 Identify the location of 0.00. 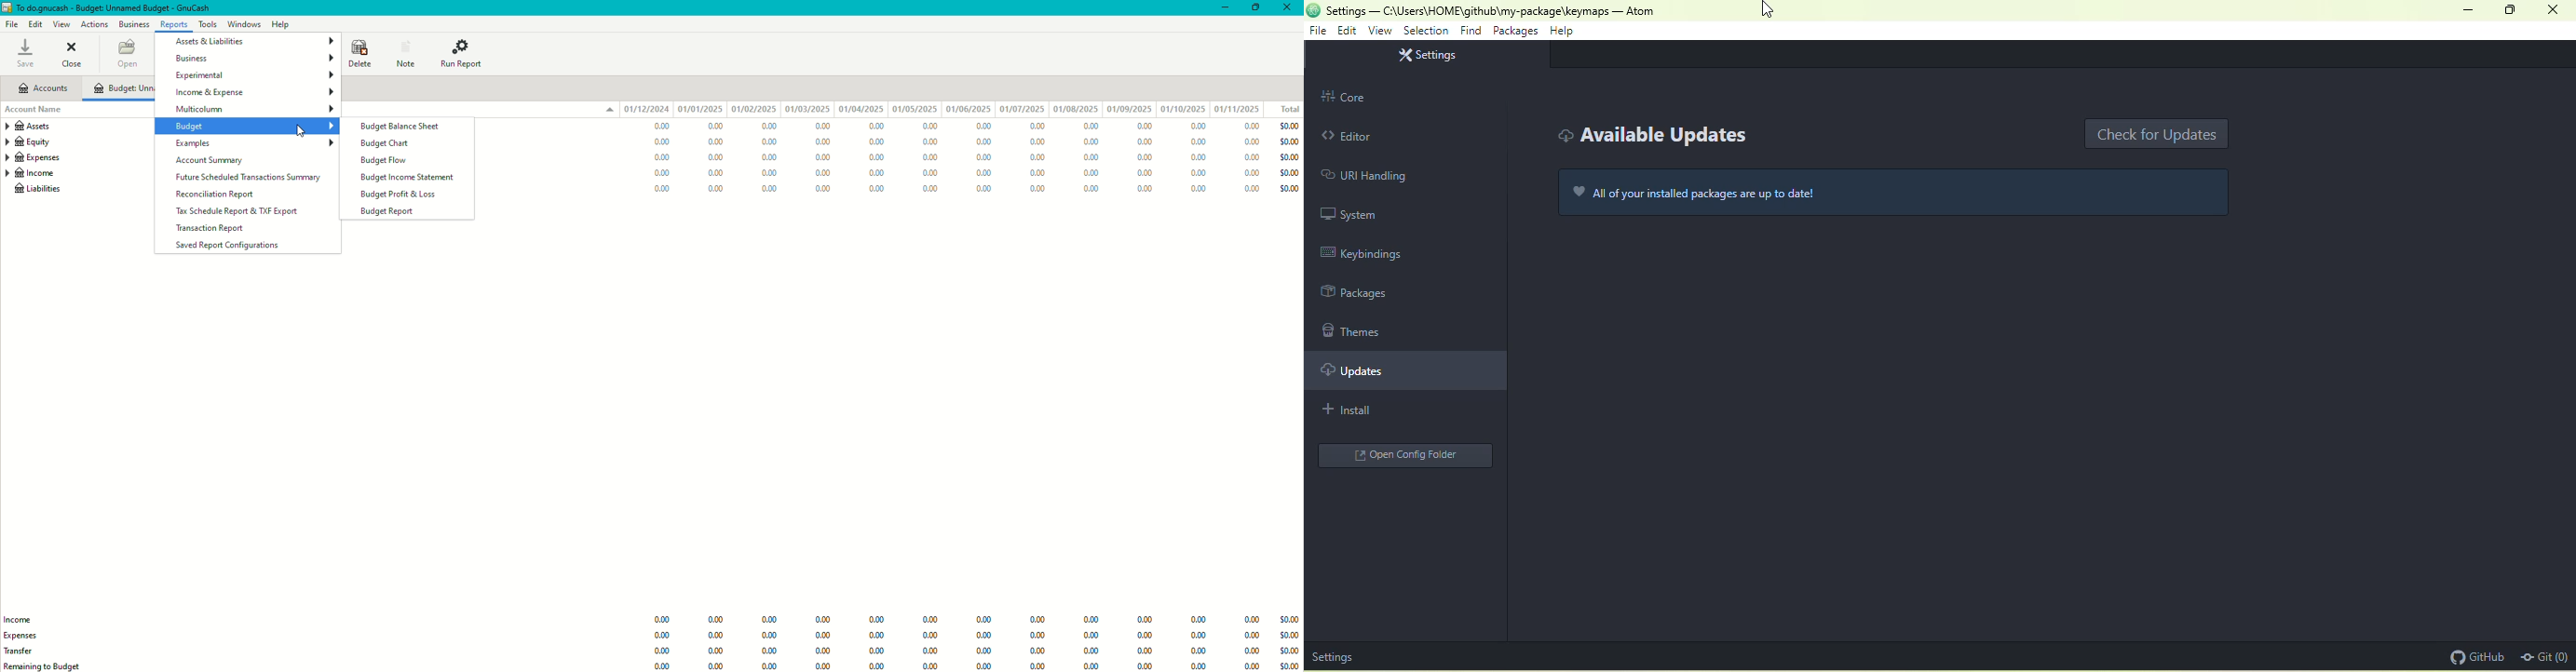
(1145, 143).